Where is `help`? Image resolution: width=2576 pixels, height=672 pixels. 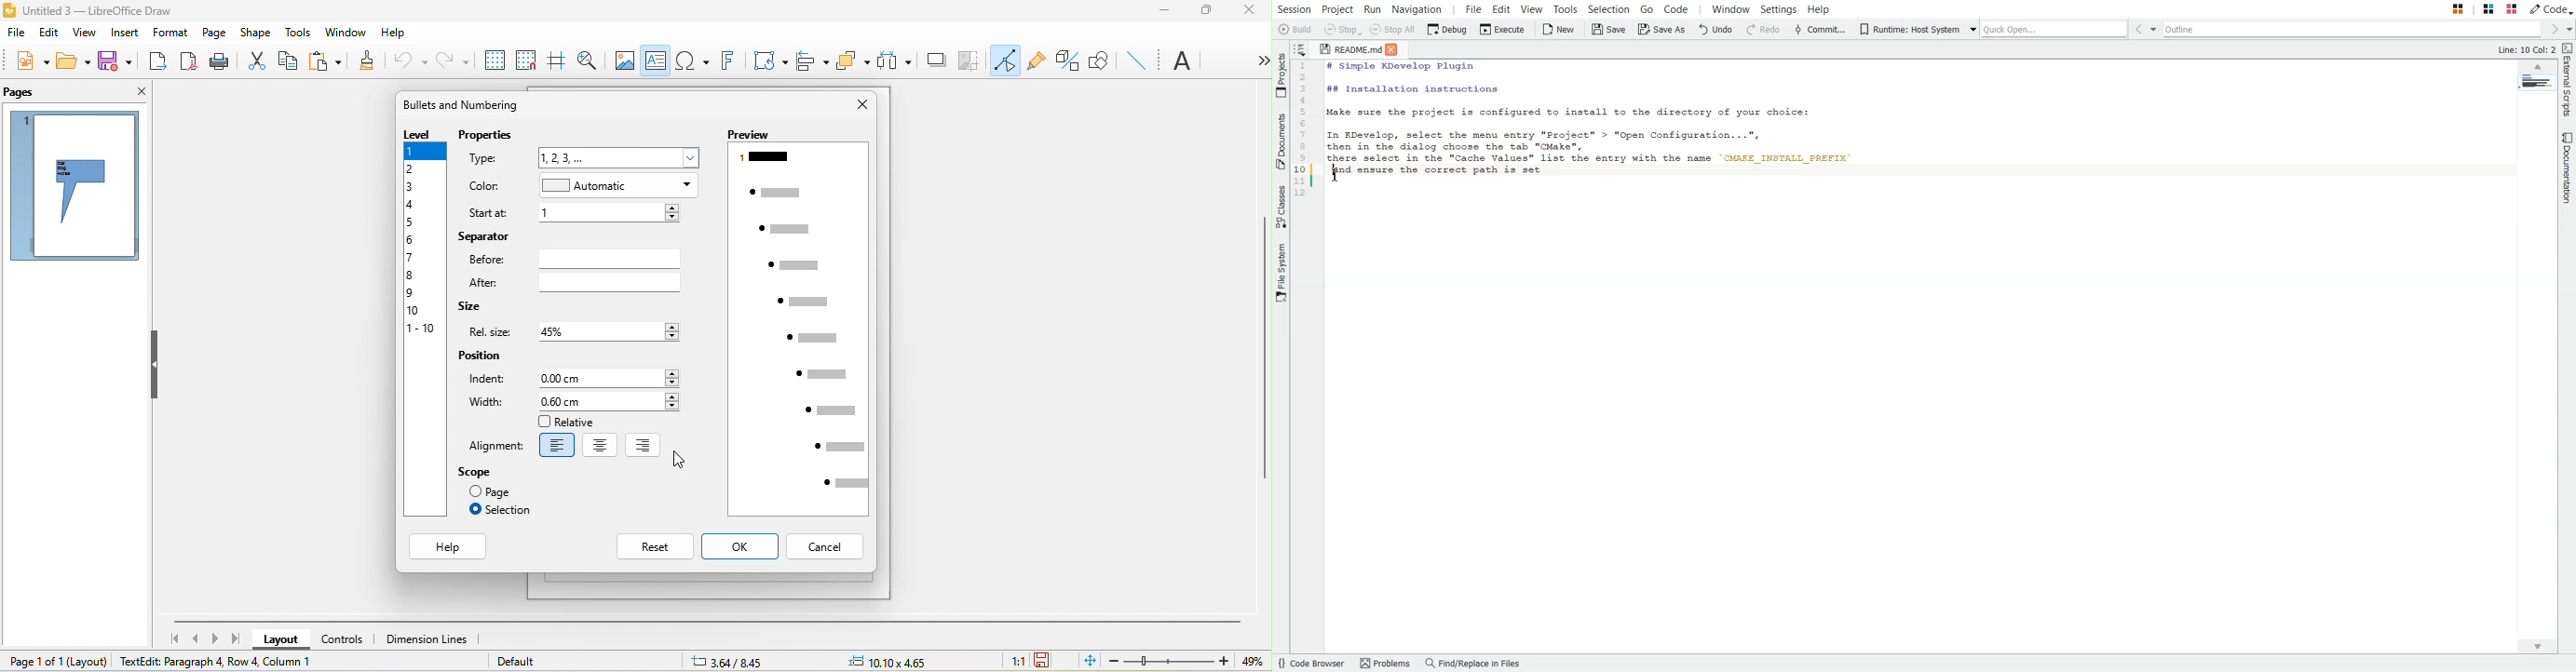
help is located at coordinates (392, 31).